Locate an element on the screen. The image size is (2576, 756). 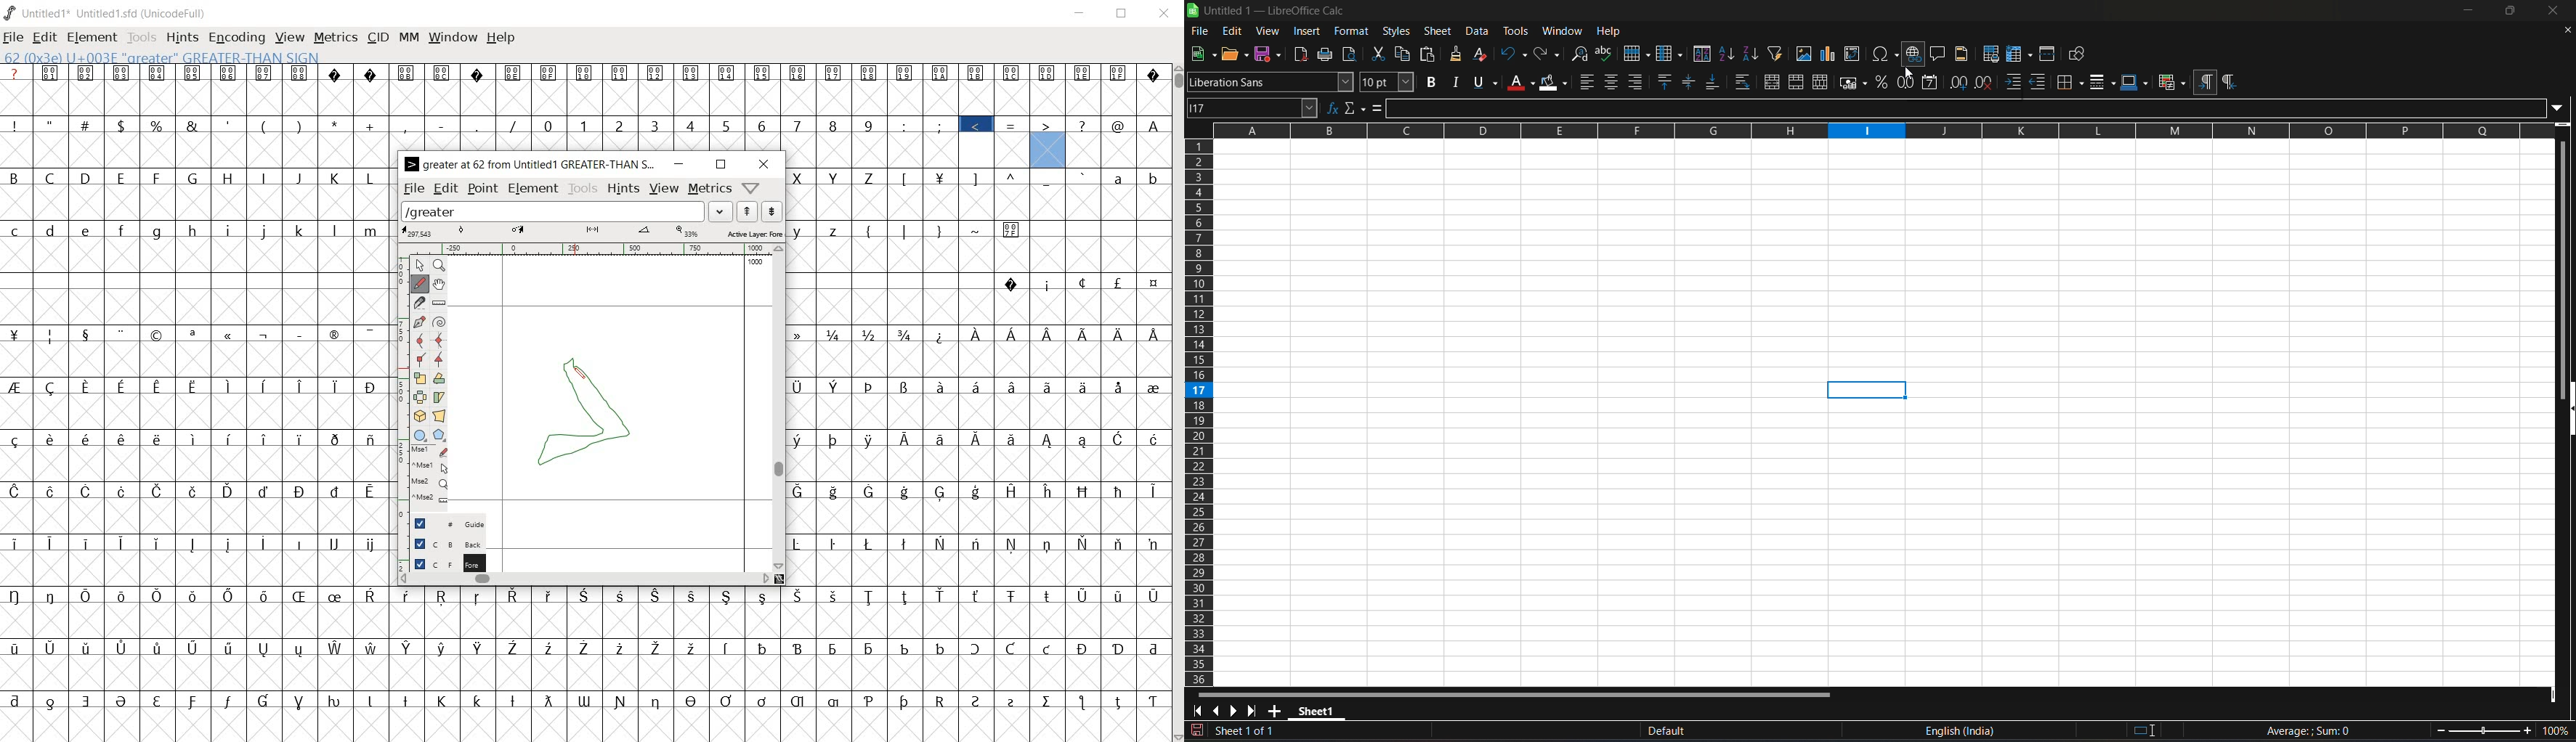
align top is located at coordinates (1667, 81).